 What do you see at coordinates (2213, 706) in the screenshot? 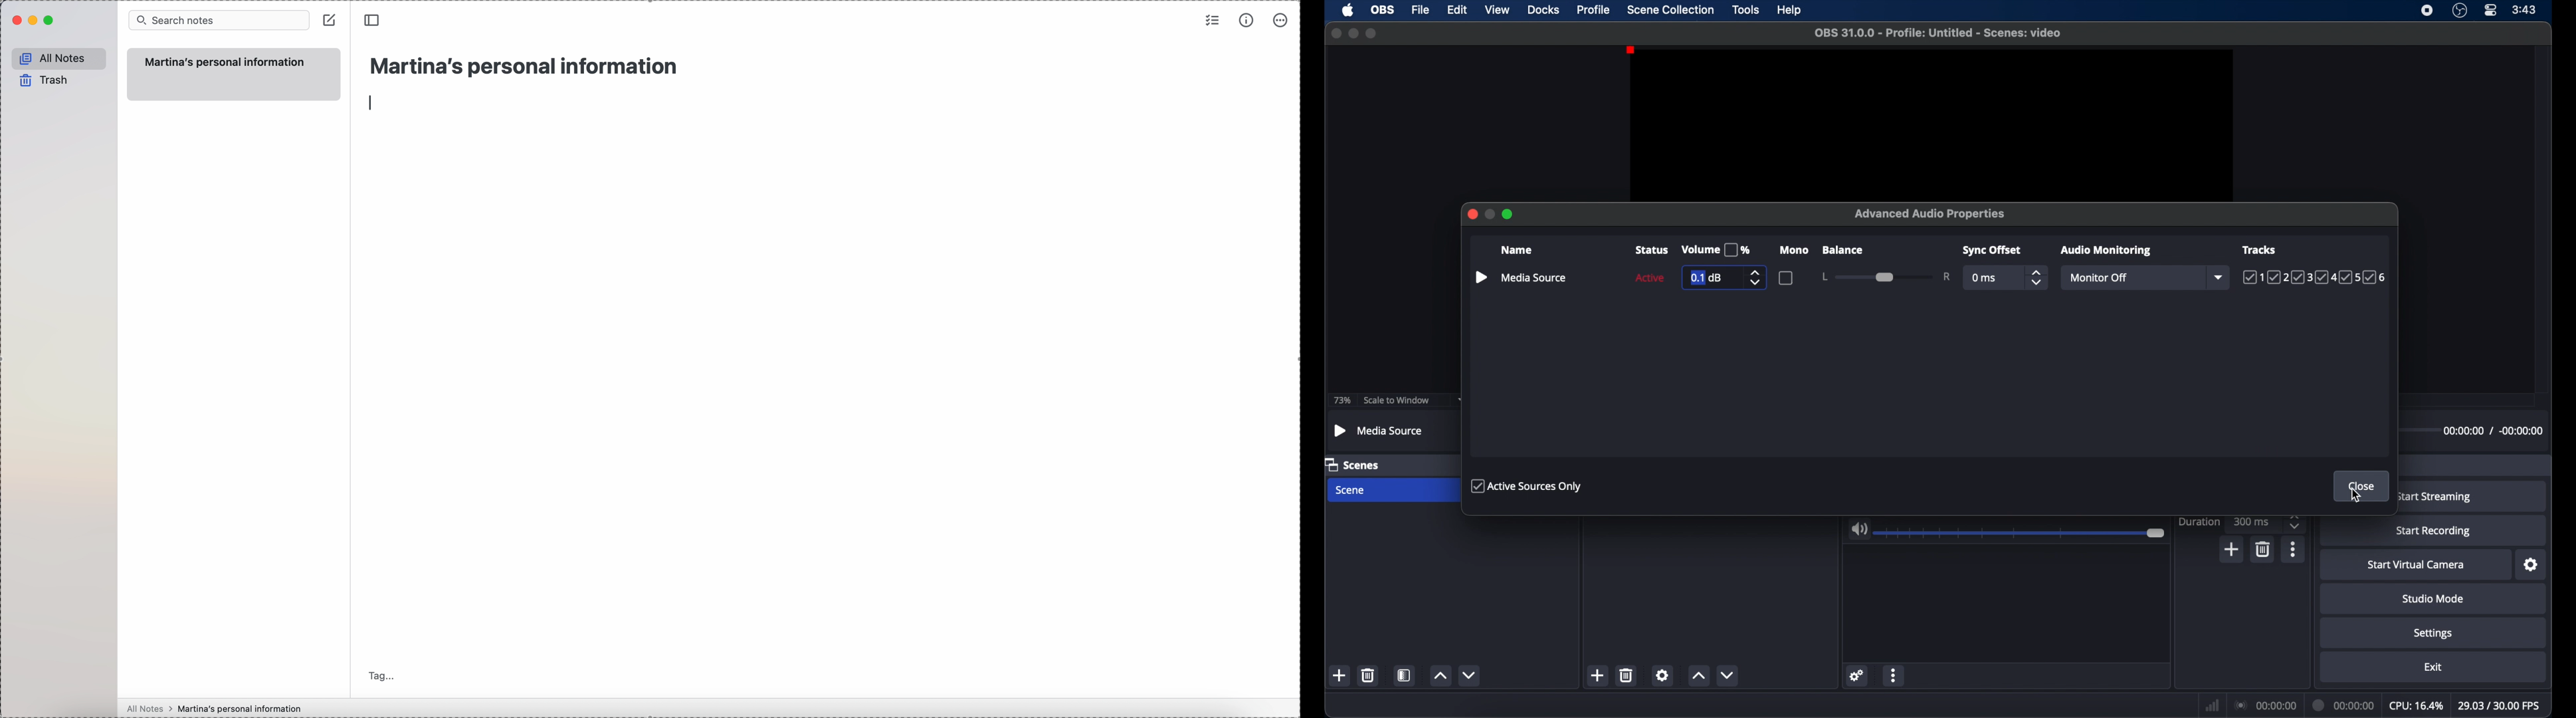
I see `network` at bounding box center [2213, 706].